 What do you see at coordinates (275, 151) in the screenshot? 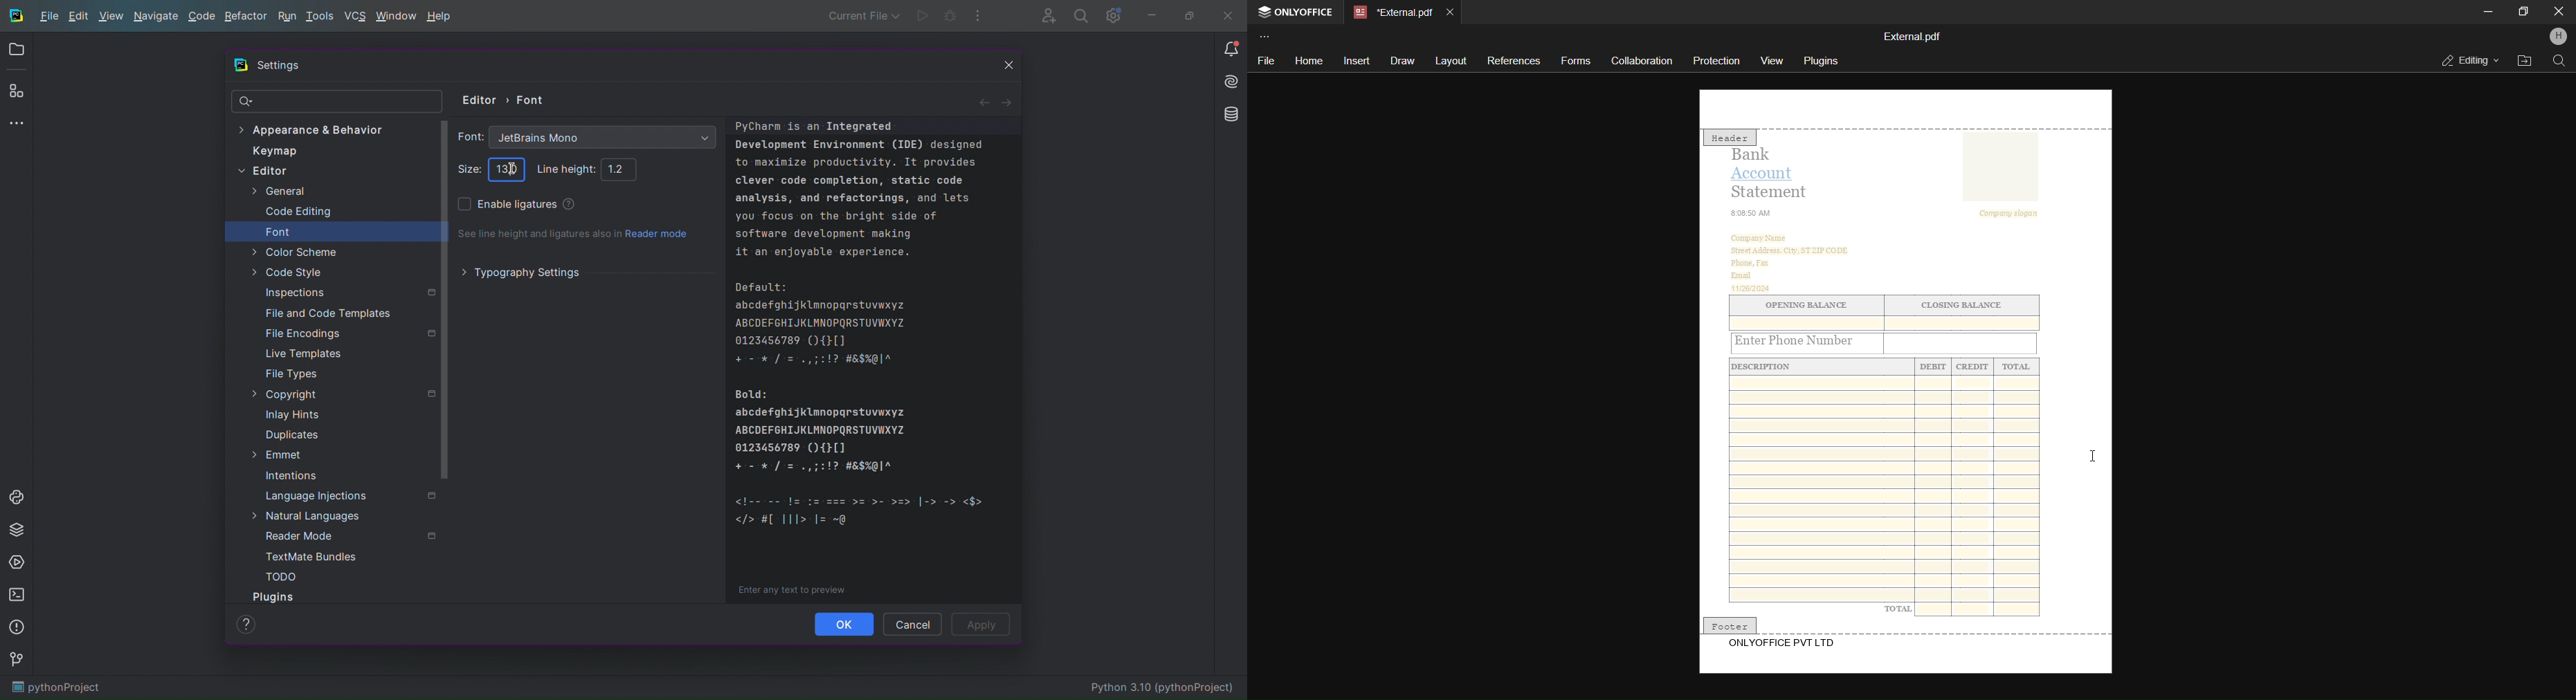
I see `Keymap` at bounding box center [275, 151].